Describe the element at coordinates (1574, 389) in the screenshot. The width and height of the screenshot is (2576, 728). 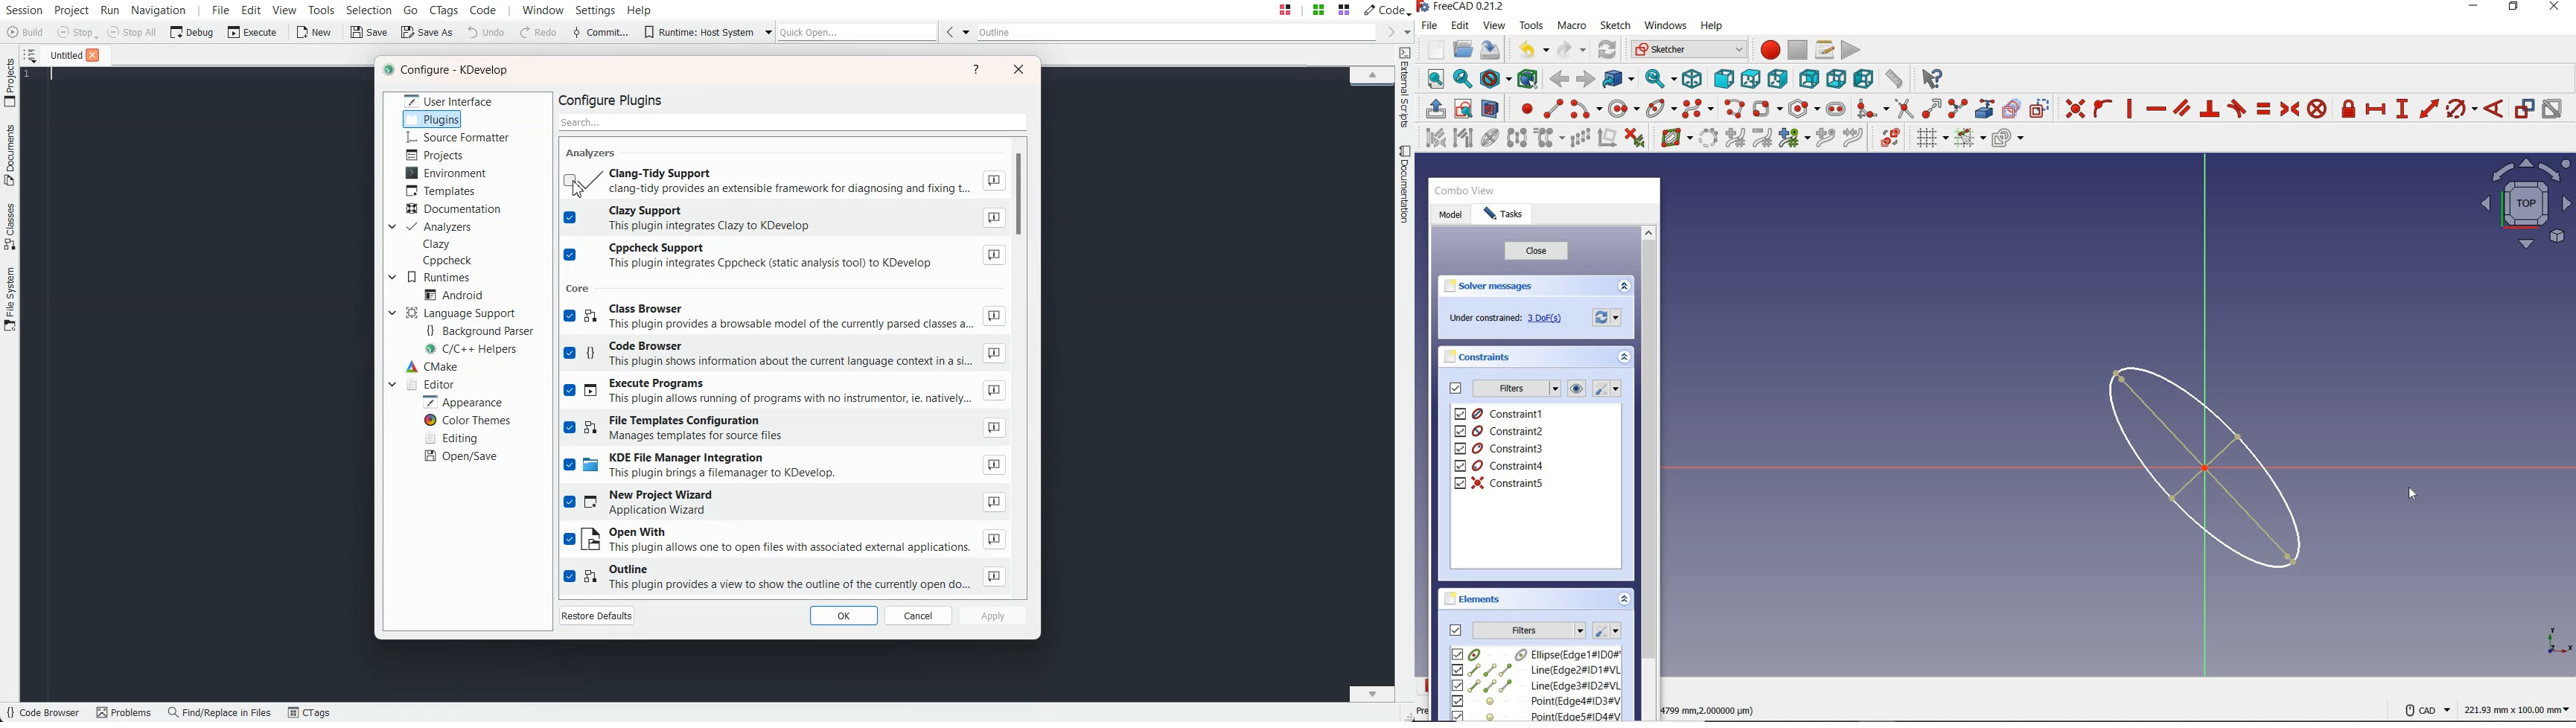
I see `show/hide all listed constraints` at that location.